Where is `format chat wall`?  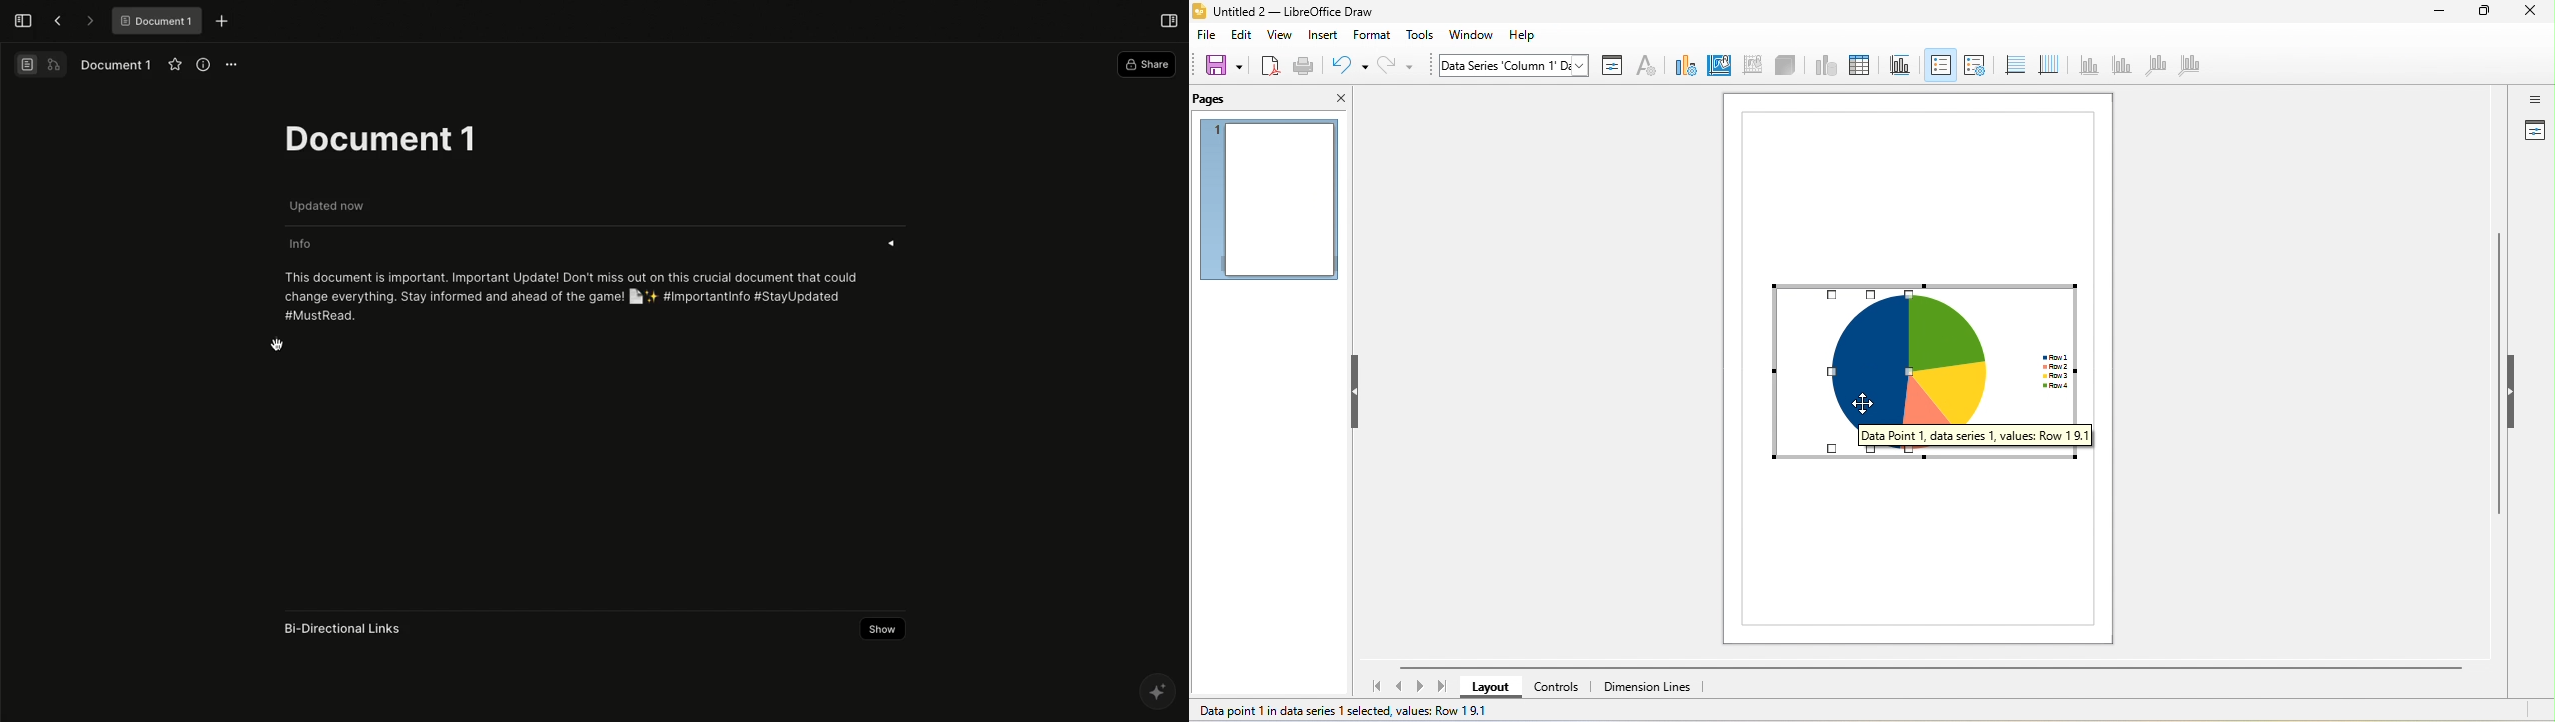
format chat wall is located at coordinates (1750, 64).